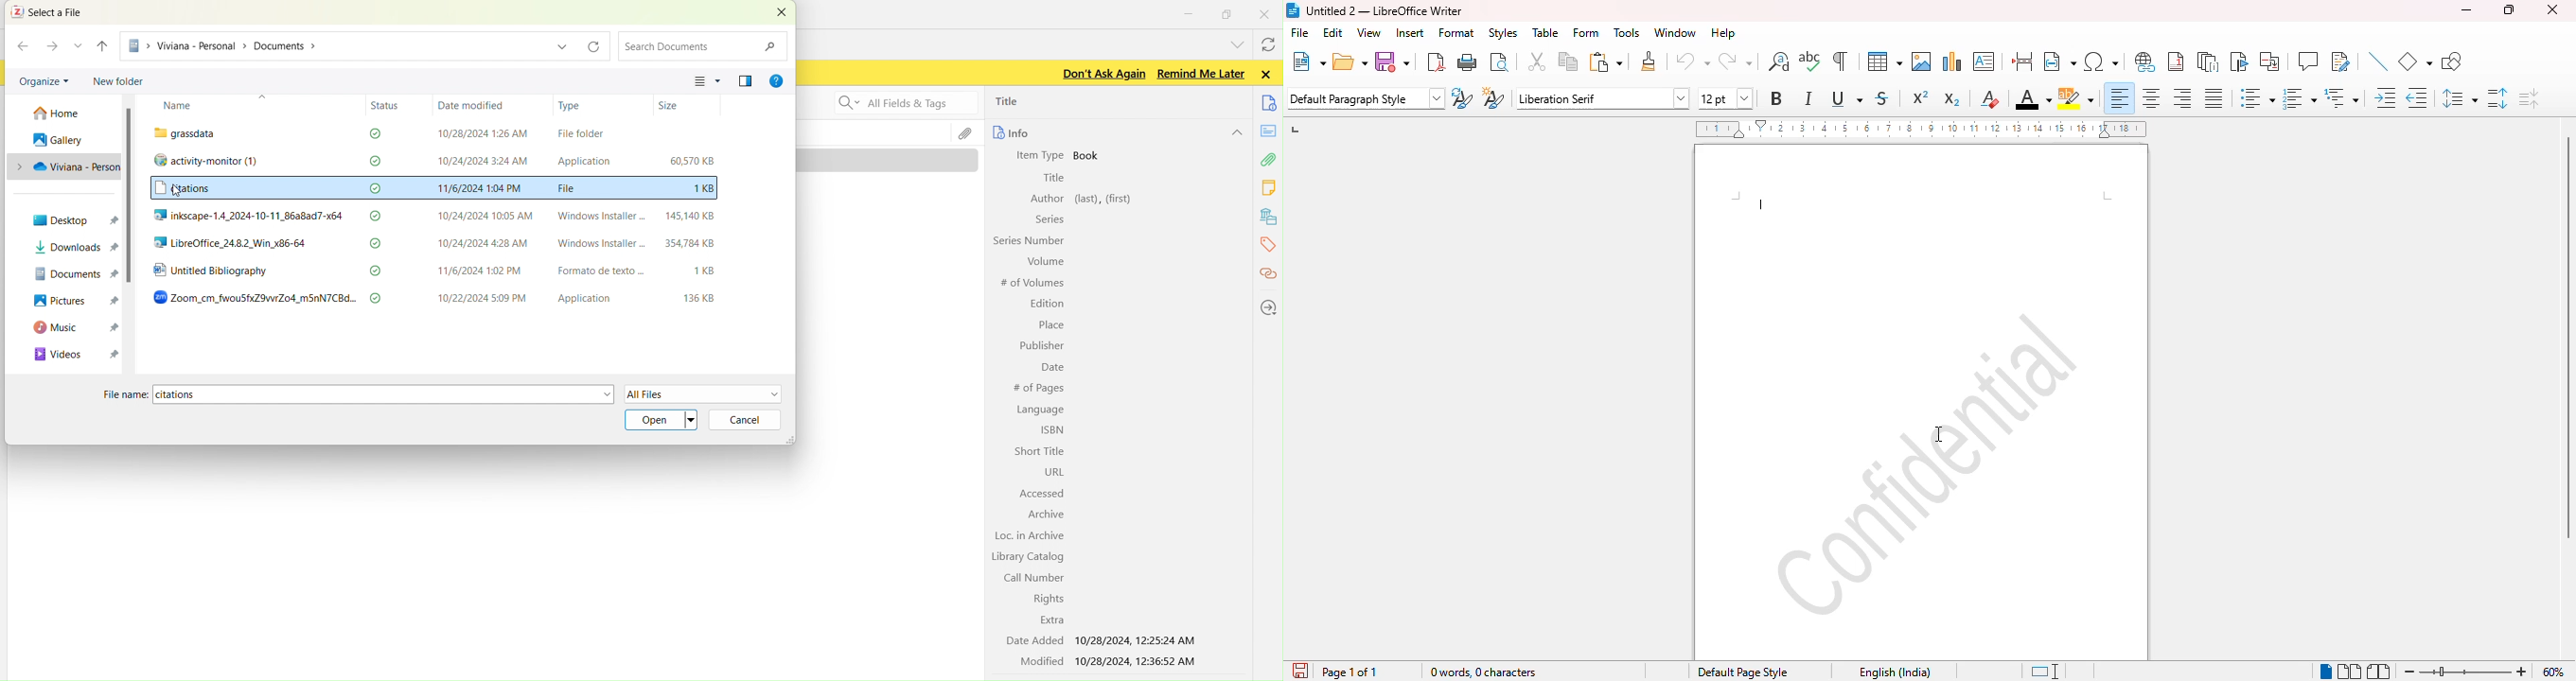 The width and height of the screenshot is (2576, 700). What do you see at coordinates (1044, 302) in the screenshot?
I see `Edition` at bounding box center [1044, 302].